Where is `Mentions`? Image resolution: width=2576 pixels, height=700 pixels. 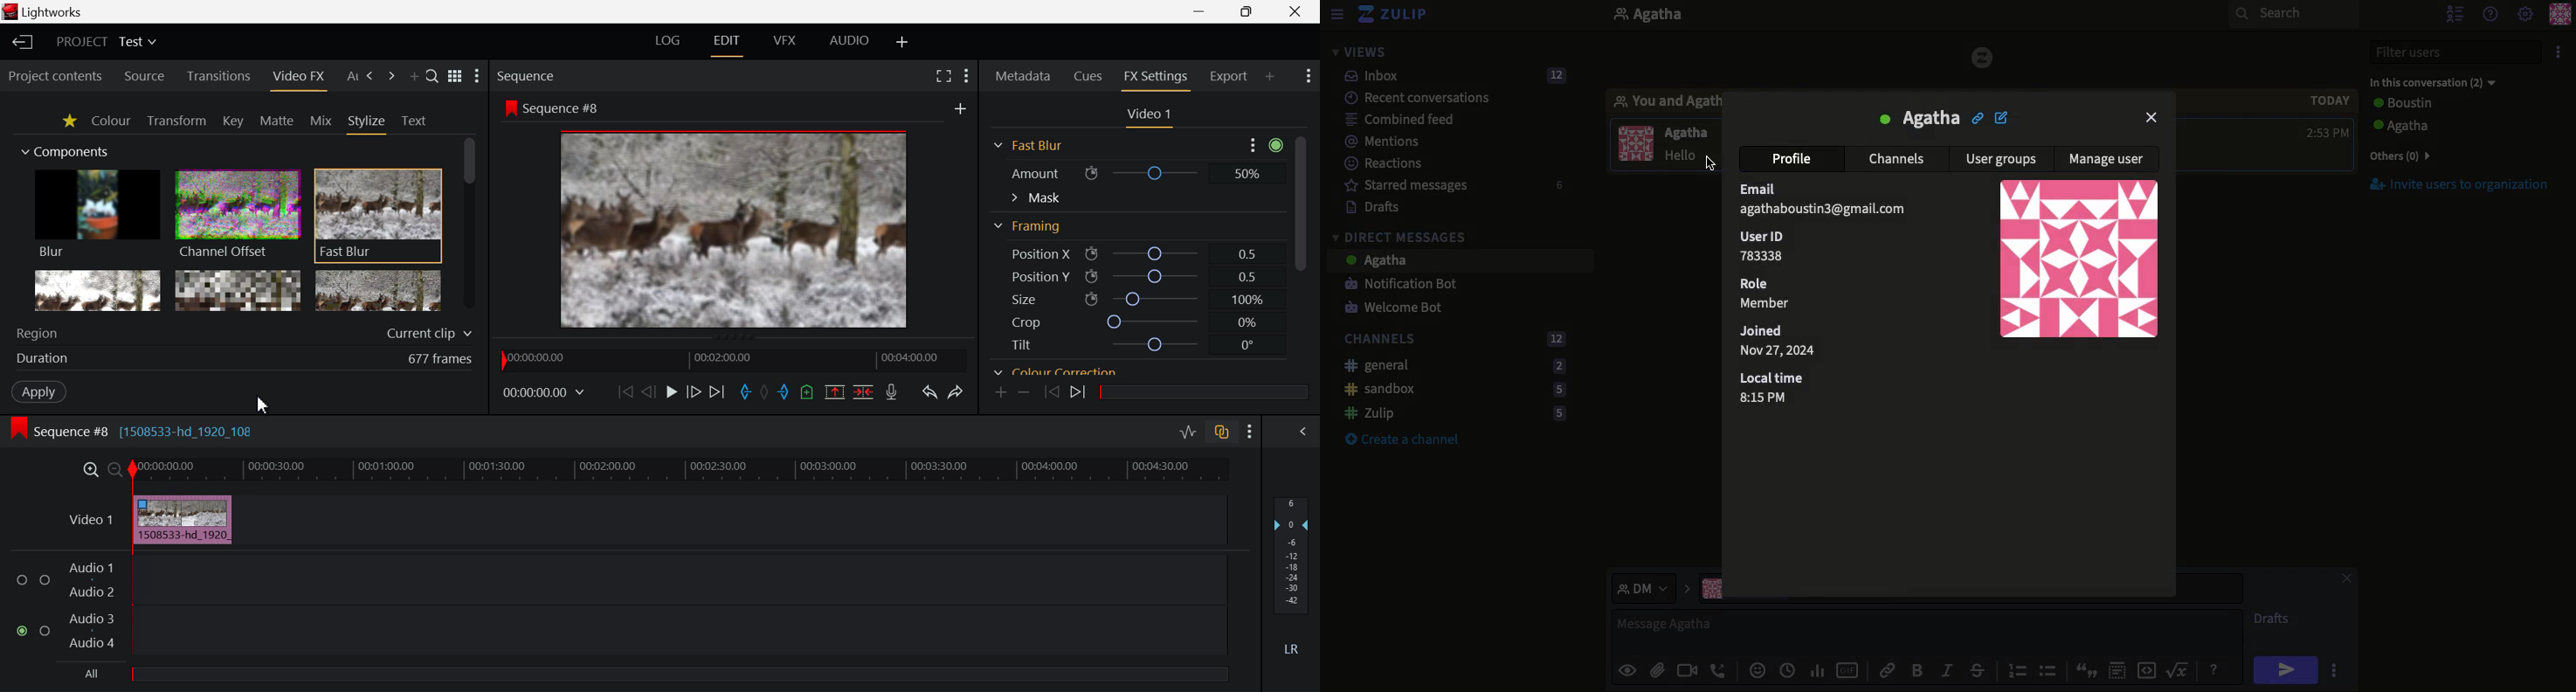 Mentions is located at coordinates (1387, 142).